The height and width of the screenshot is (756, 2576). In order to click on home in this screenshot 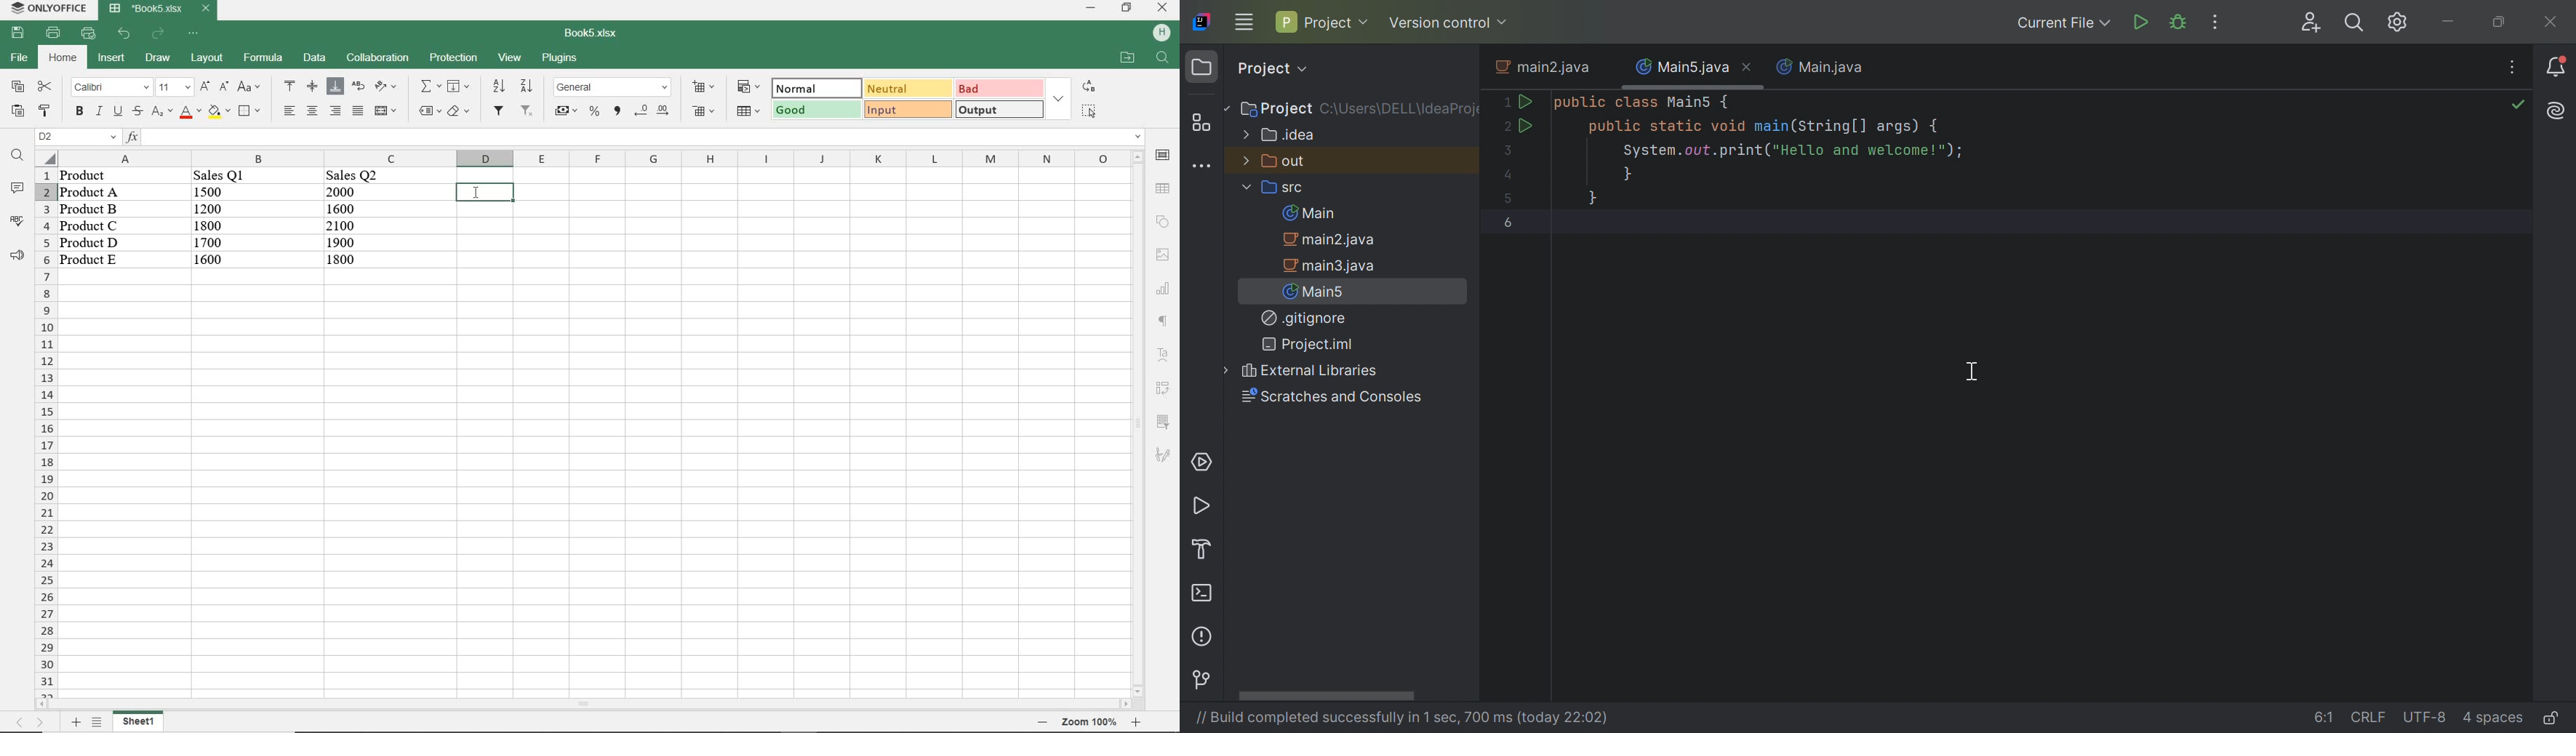, I will do `click(64, 59)`.